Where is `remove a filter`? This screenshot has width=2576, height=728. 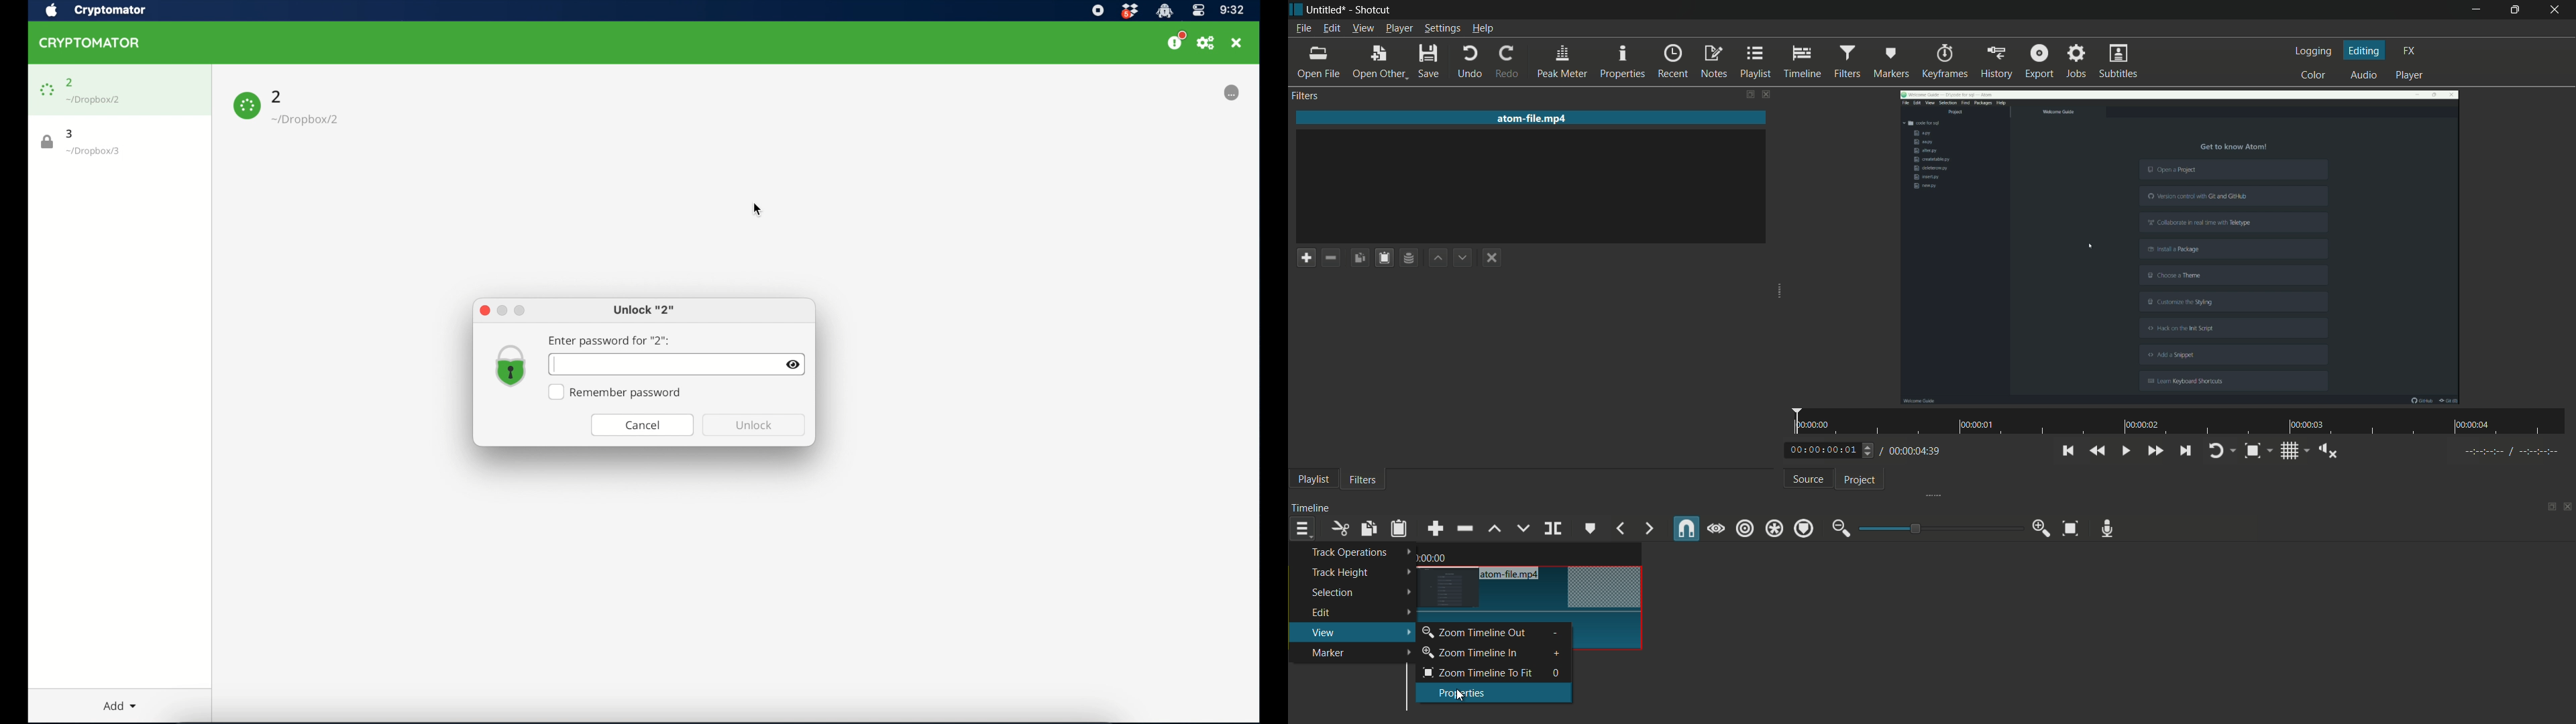 remove a filter is located at coordinates (1332, 257).